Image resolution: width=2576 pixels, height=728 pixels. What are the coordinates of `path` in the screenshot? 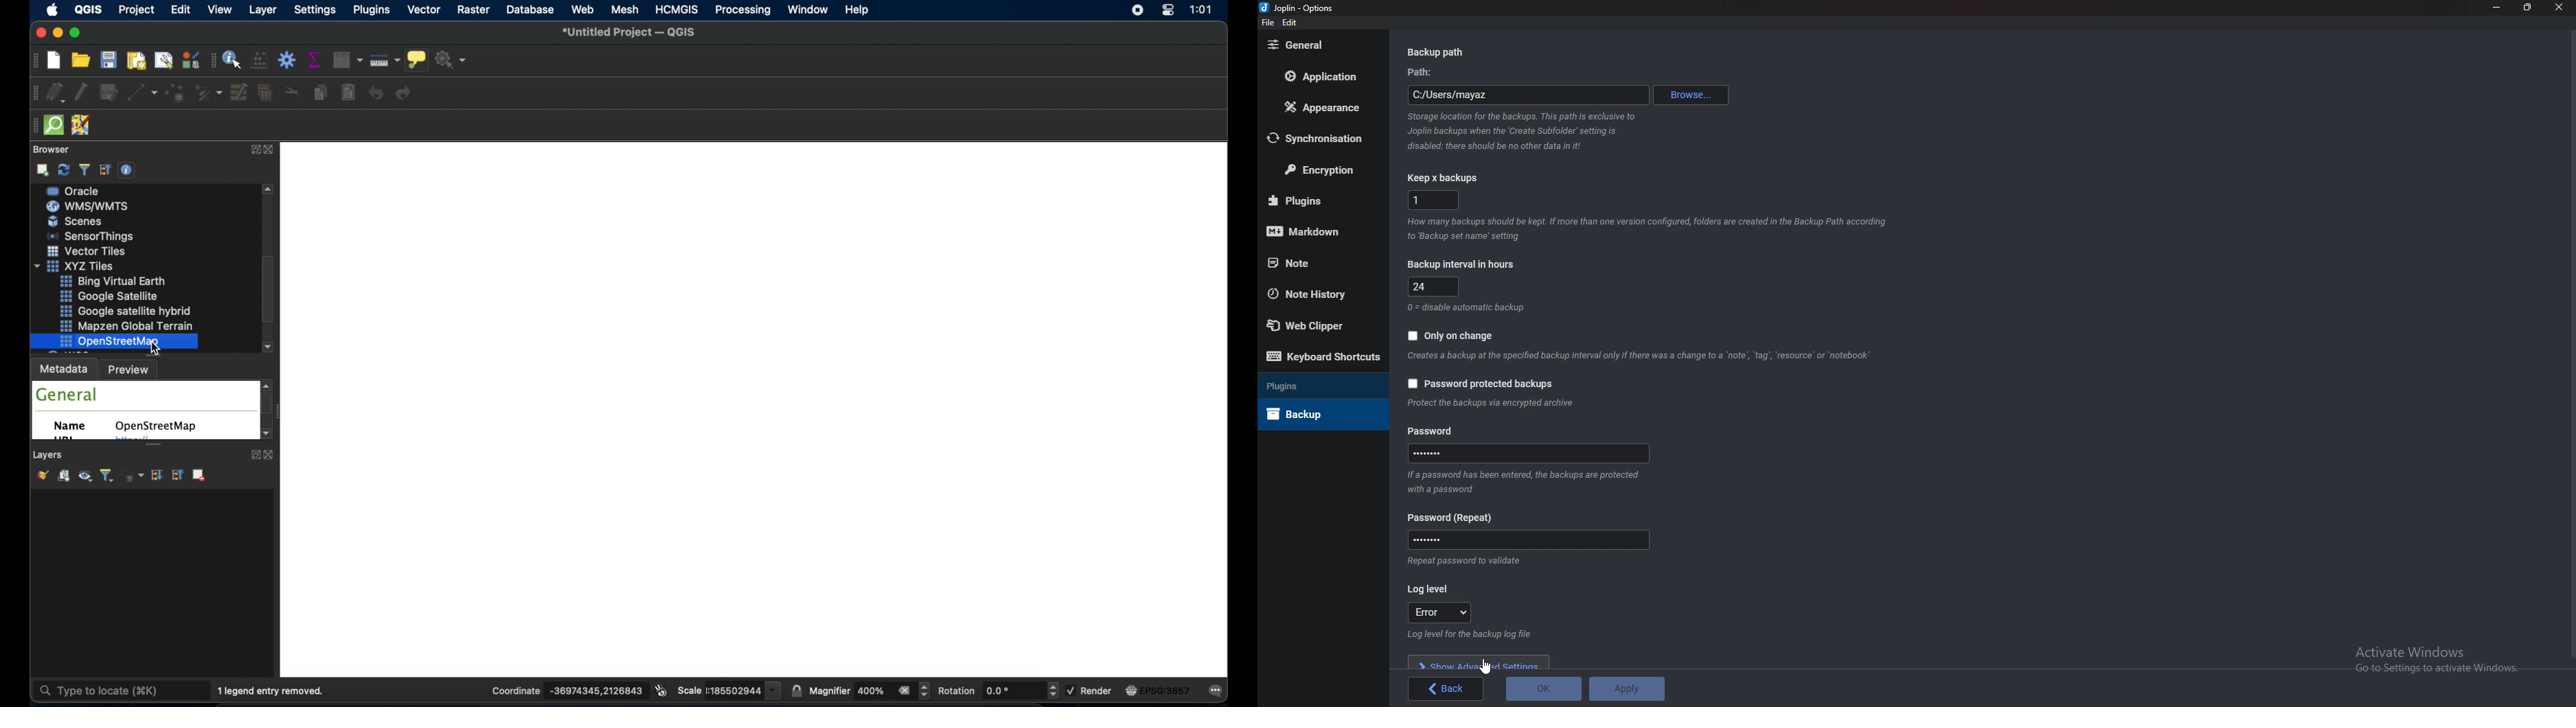 It's located at (1527, 95).